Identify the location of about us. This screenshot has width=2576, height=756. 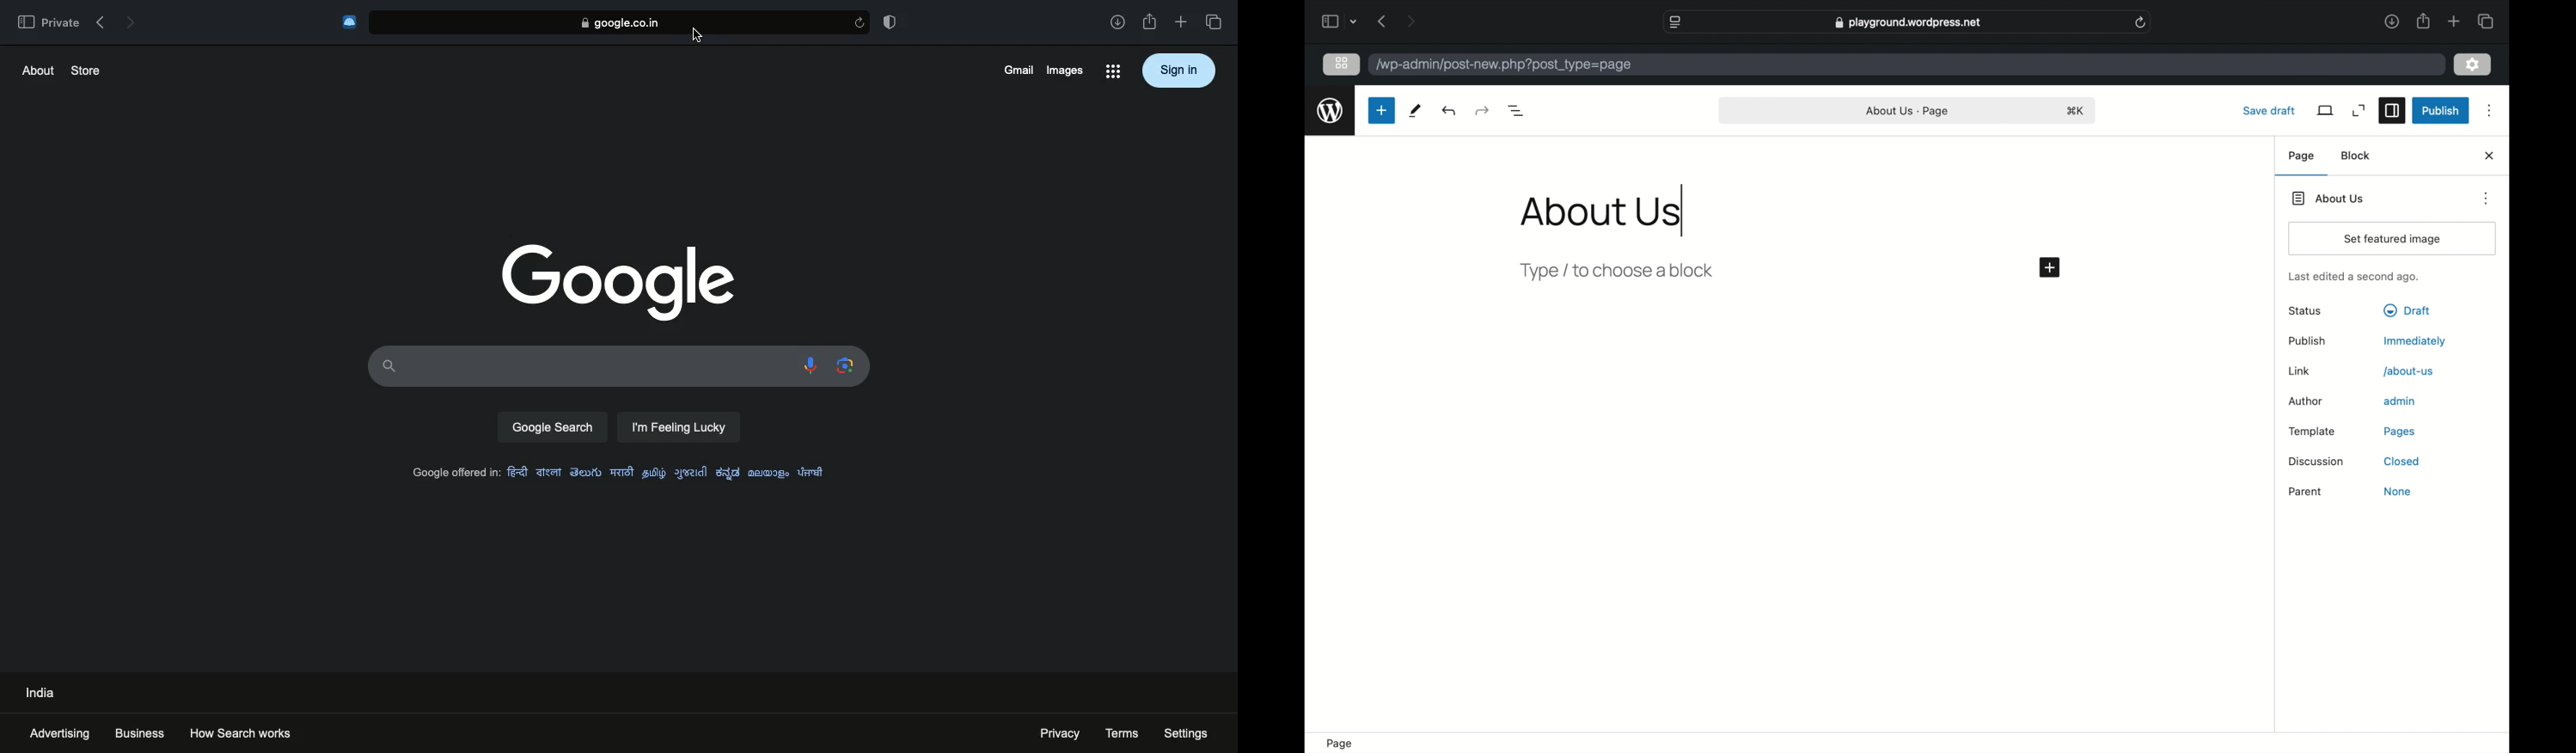
(2409, 372).